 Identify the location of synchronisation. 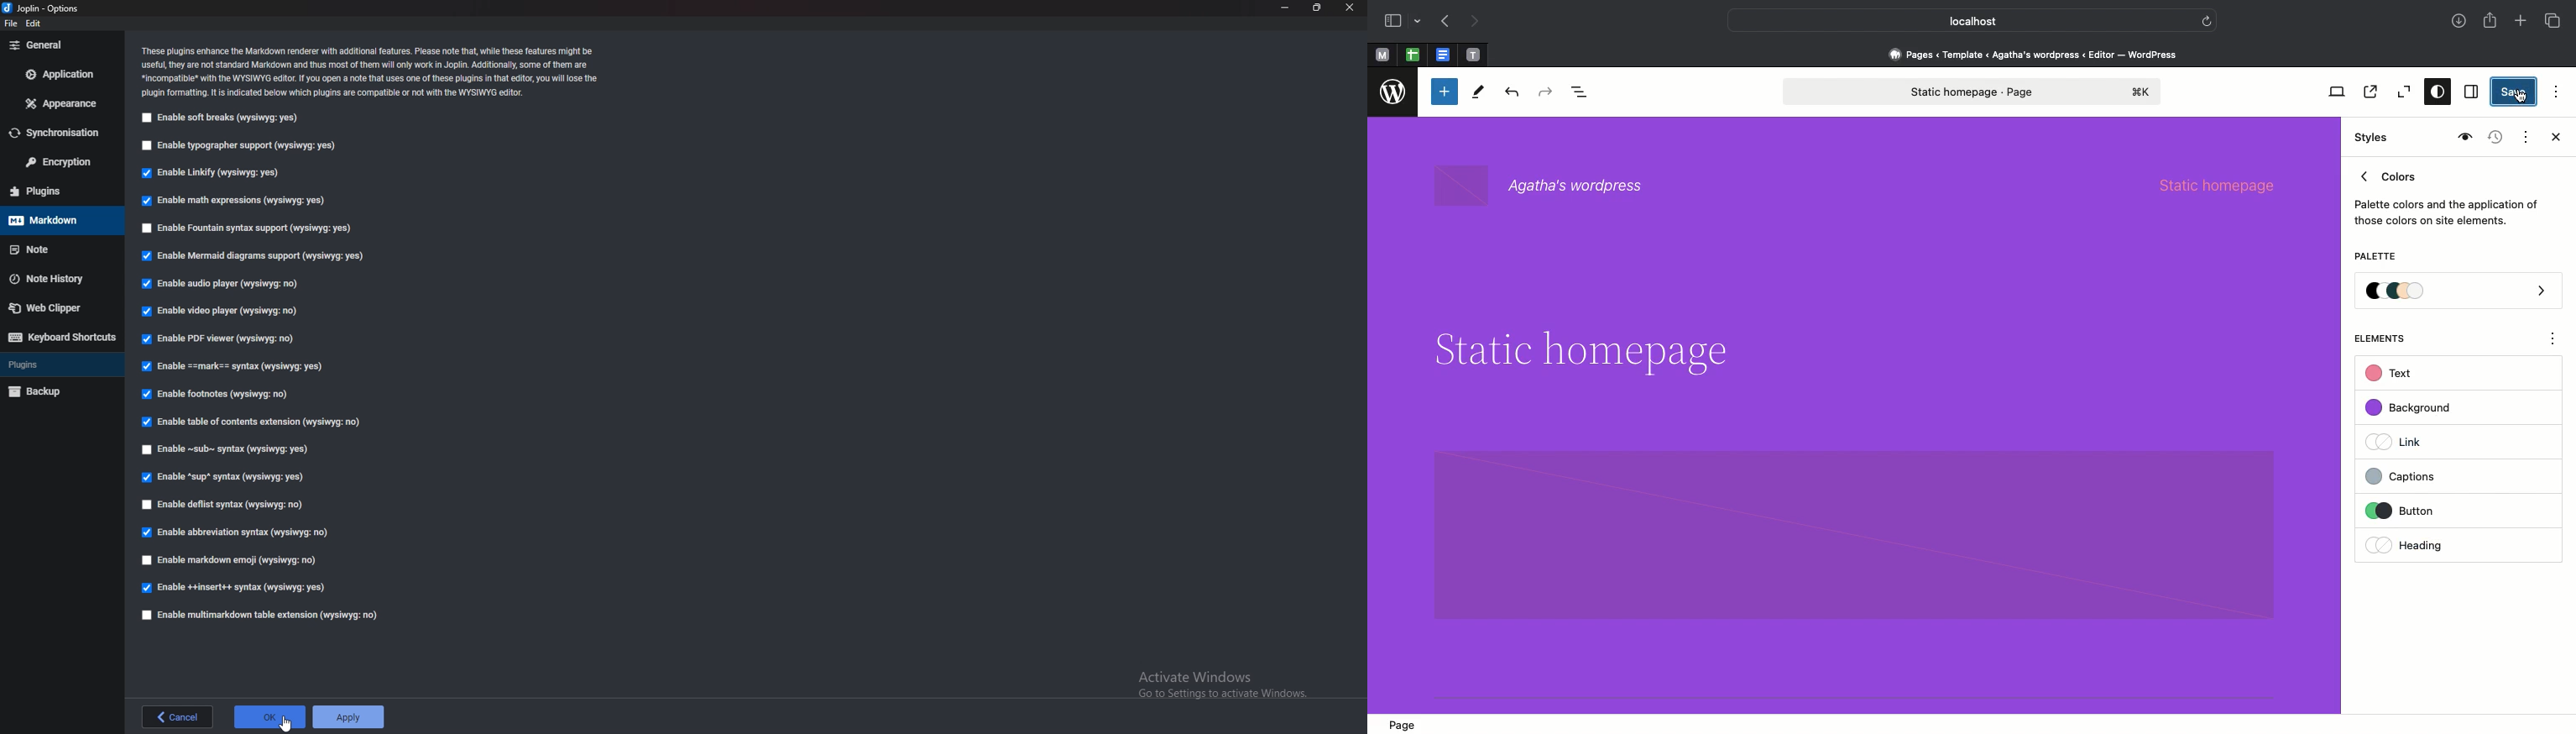
(55, 133).